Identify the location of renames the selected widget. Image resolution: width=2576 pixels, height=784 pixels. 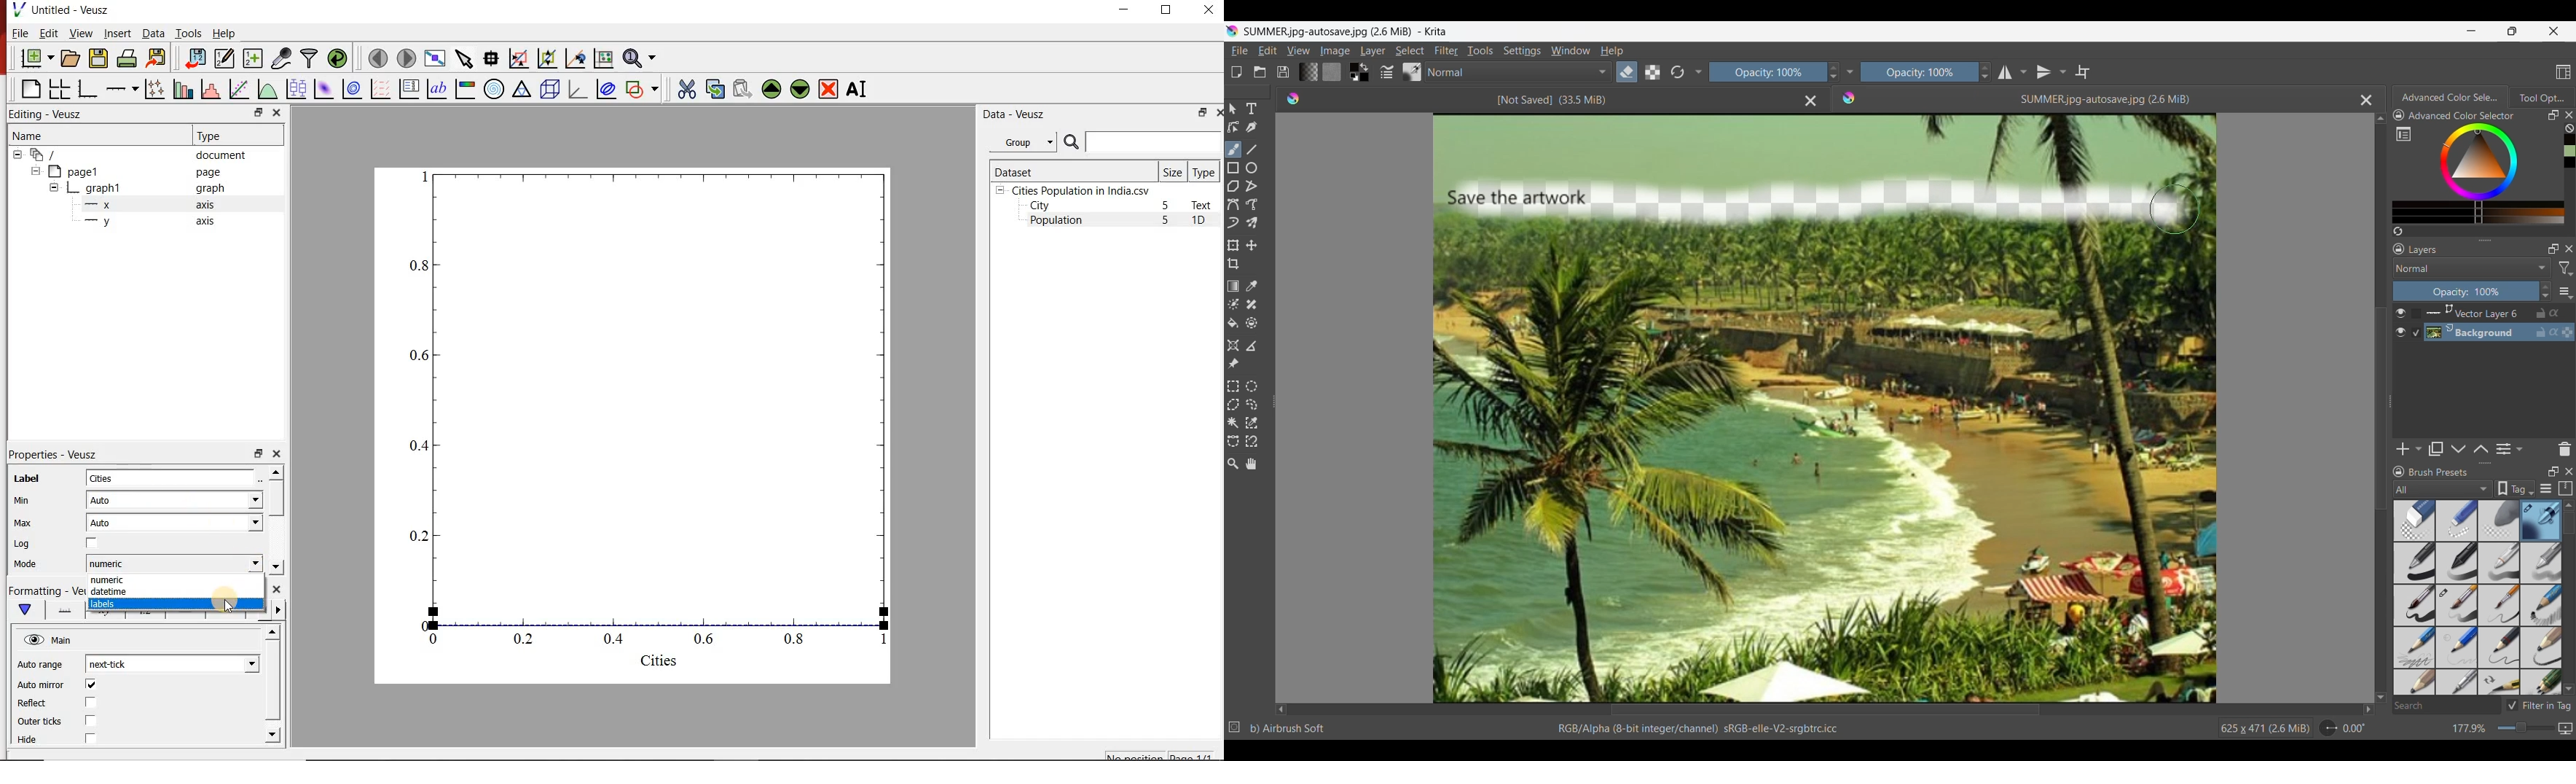
(857, 89).